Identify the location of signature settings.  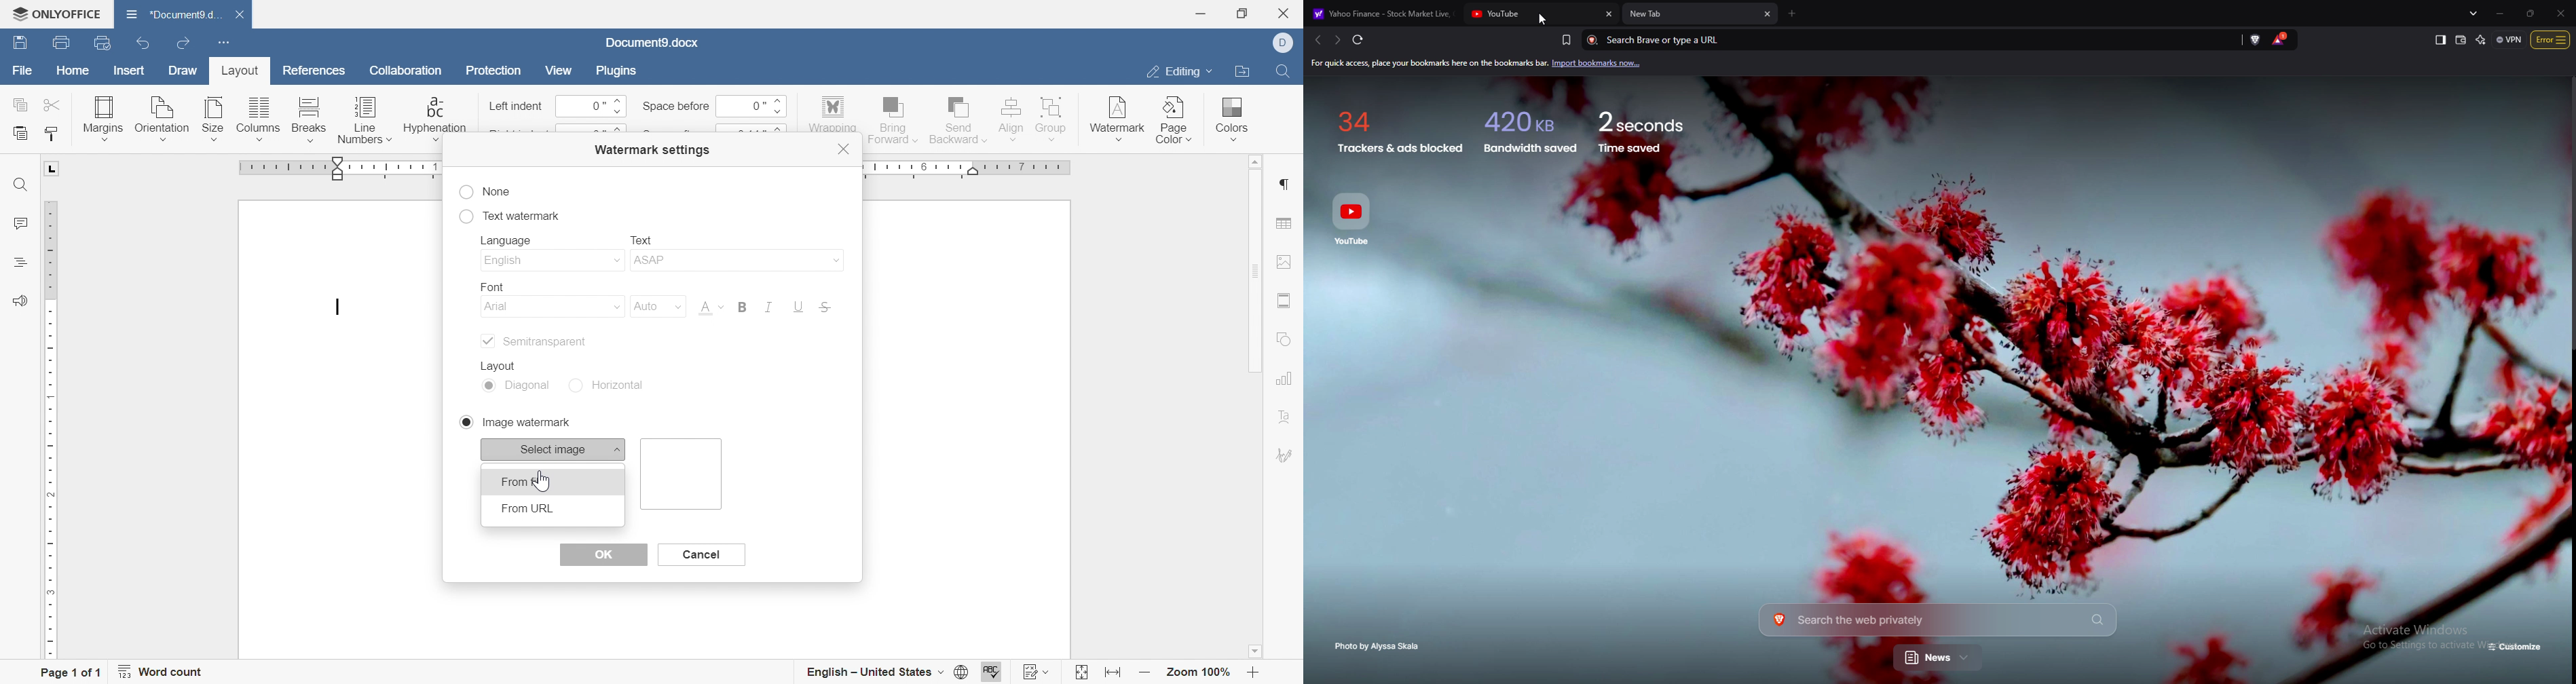
(1286, 455).